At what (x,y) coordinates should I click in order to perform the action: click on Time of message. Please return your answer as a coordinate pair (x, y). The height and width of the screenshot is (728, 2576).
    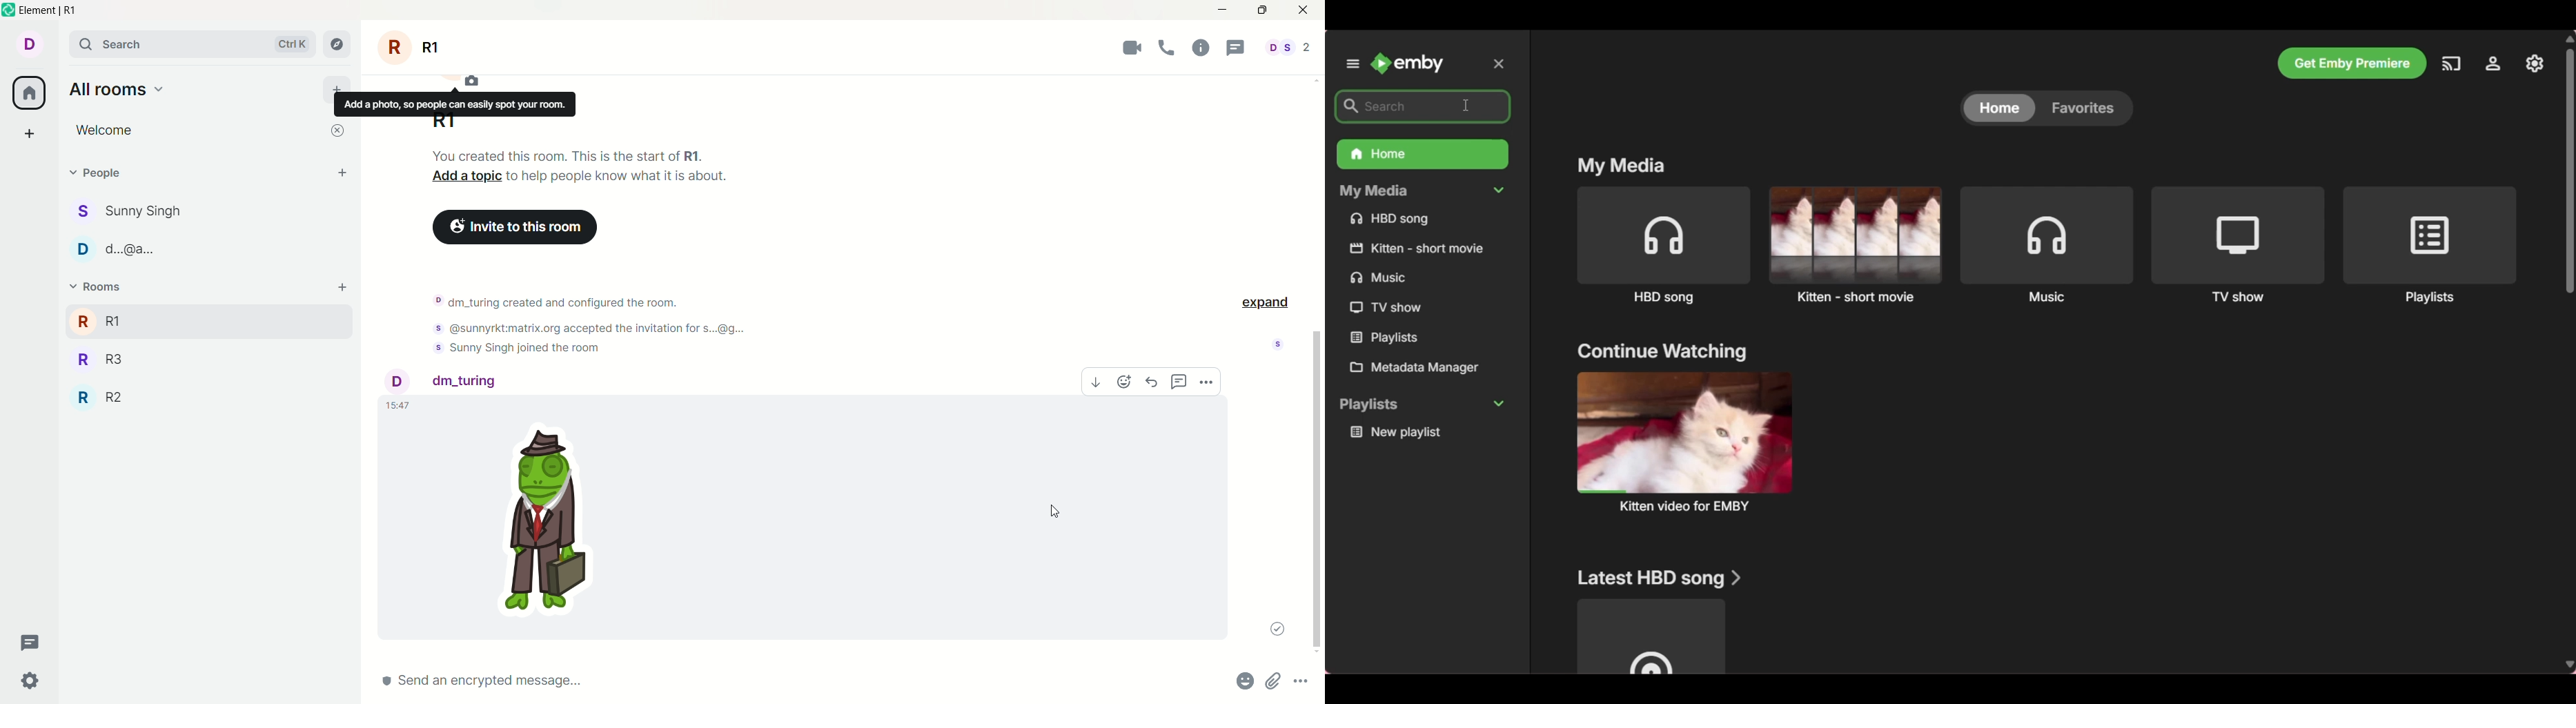
    Looking at the image, I should click on (399, 406).